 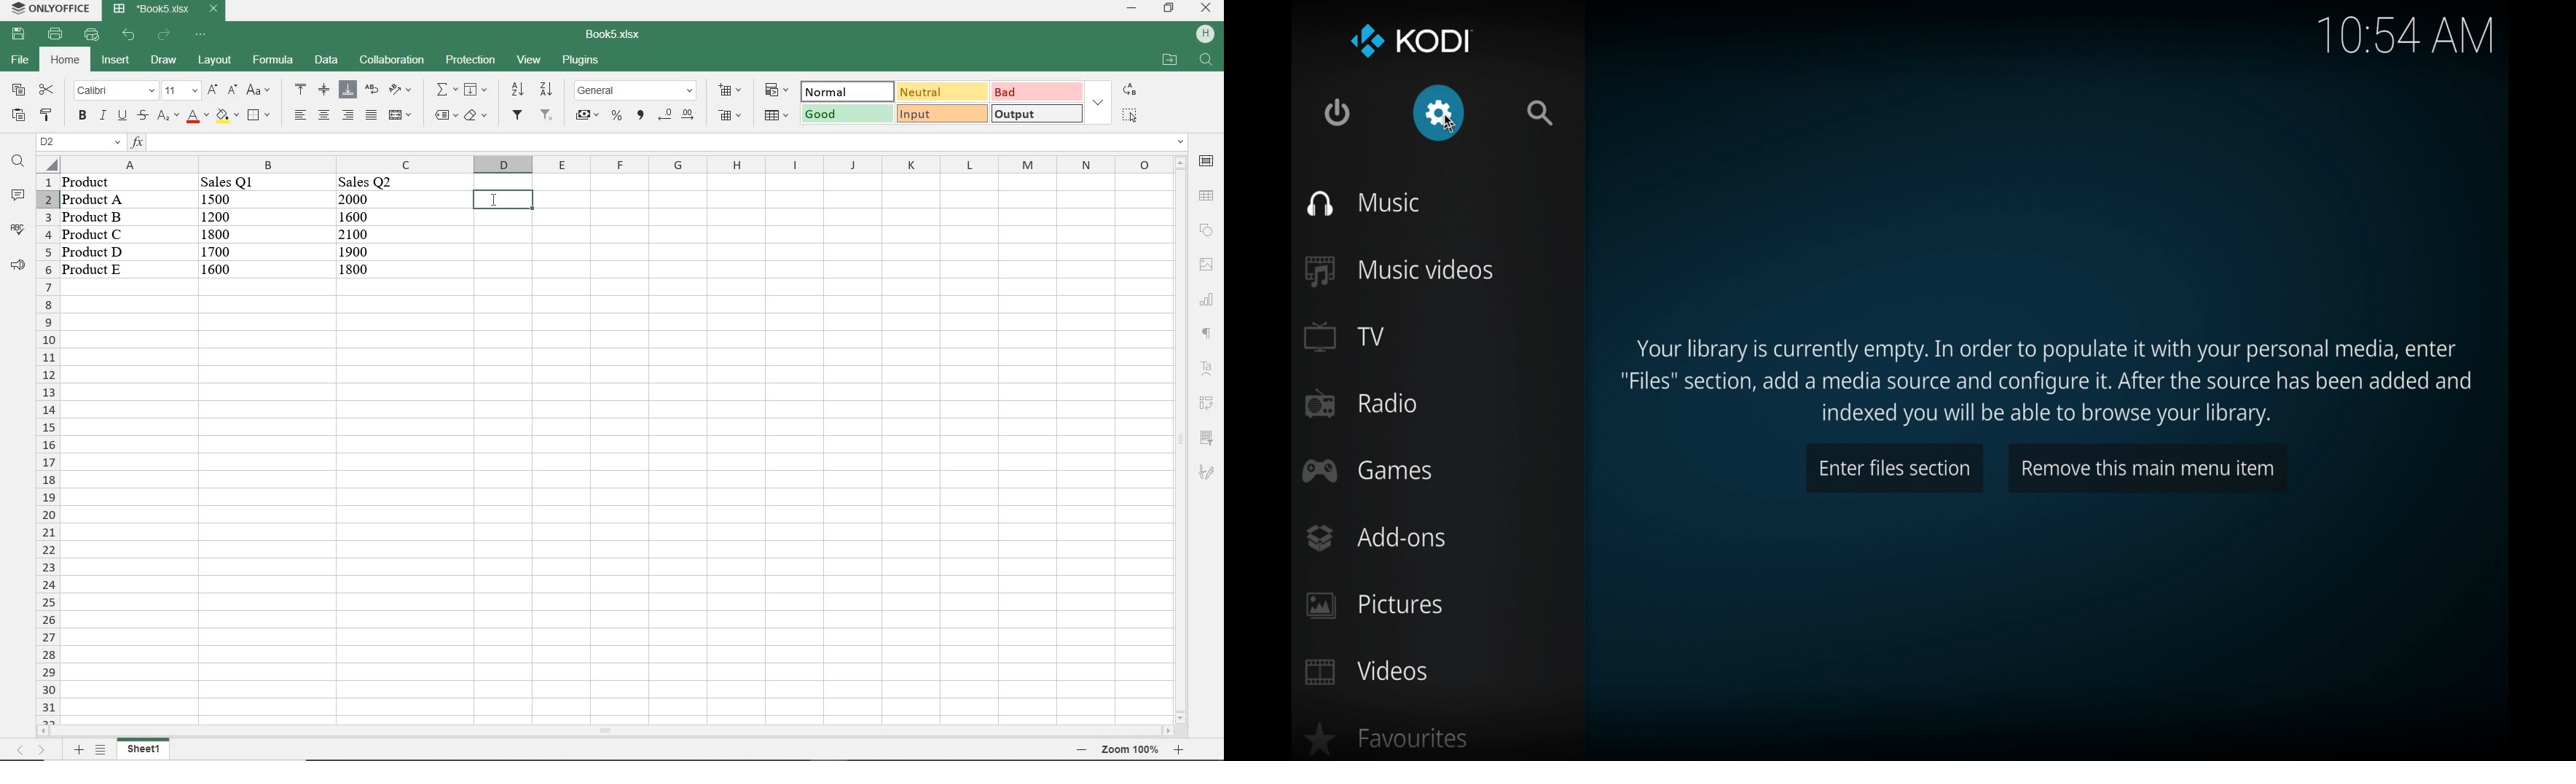 I want to click on games, so click(x=1368, y=471).